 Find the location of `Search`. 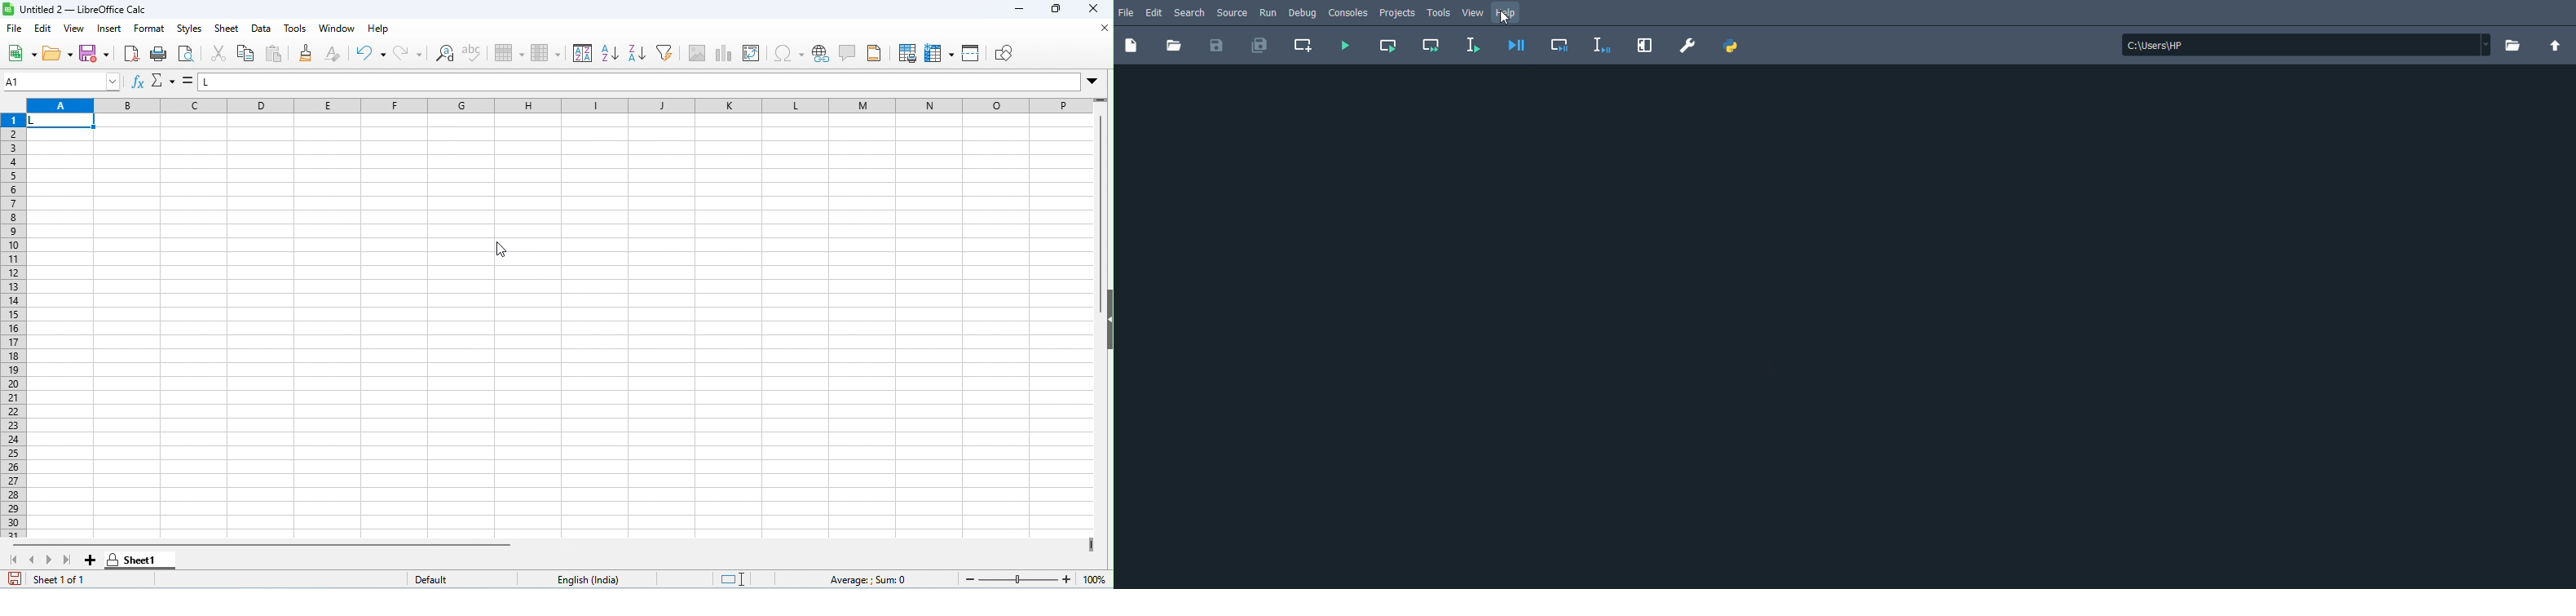

Search is located at coordinates (1192, 12).